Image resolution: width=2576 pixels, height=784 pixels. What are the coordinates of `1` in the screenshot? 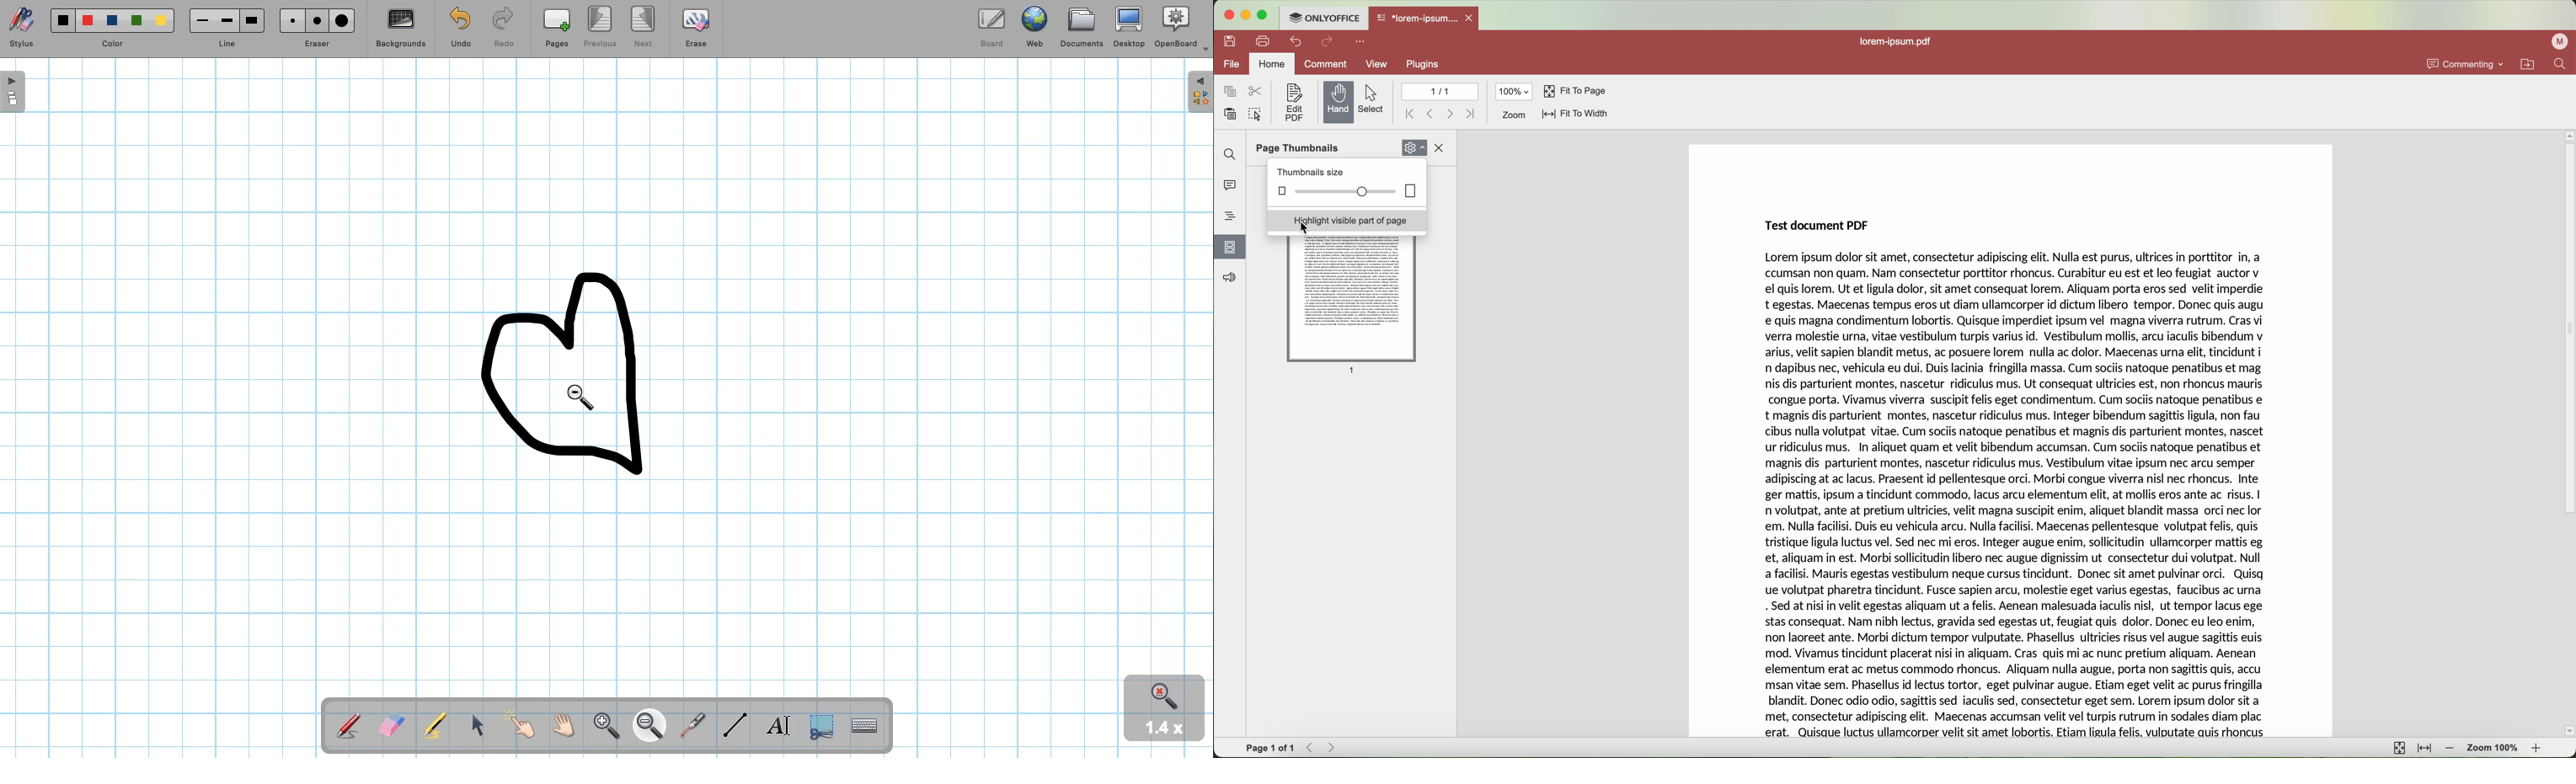 It's located at (1354, 371).